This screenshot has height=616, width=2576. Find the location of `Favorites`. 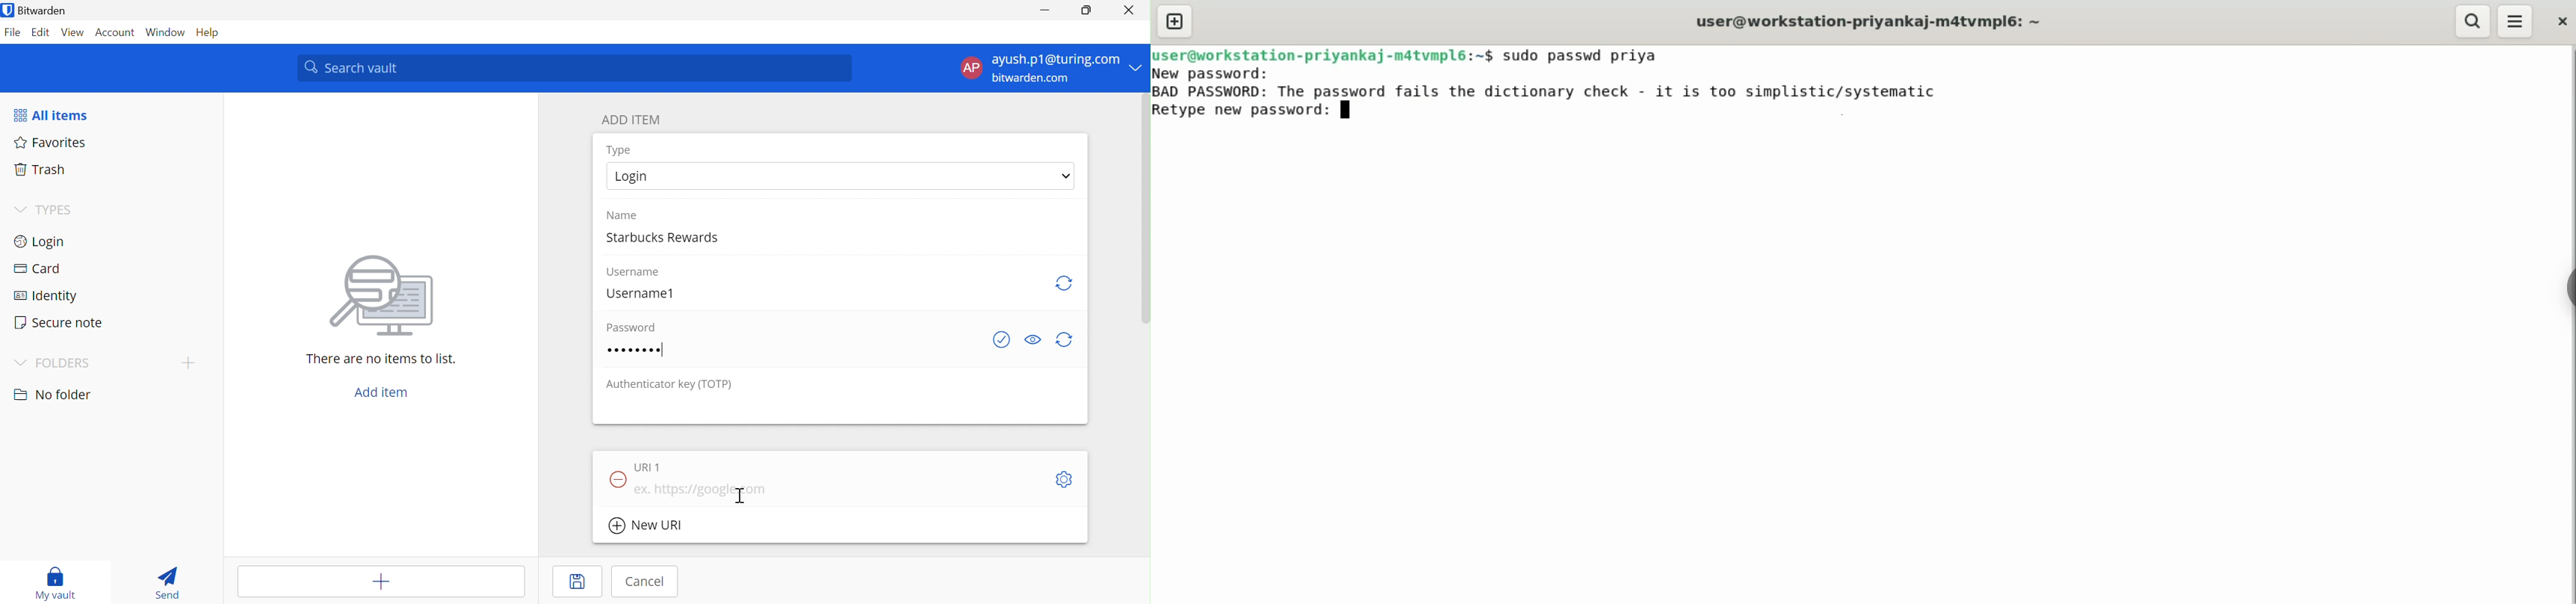

Favorites is located at coordinates (51, 143).